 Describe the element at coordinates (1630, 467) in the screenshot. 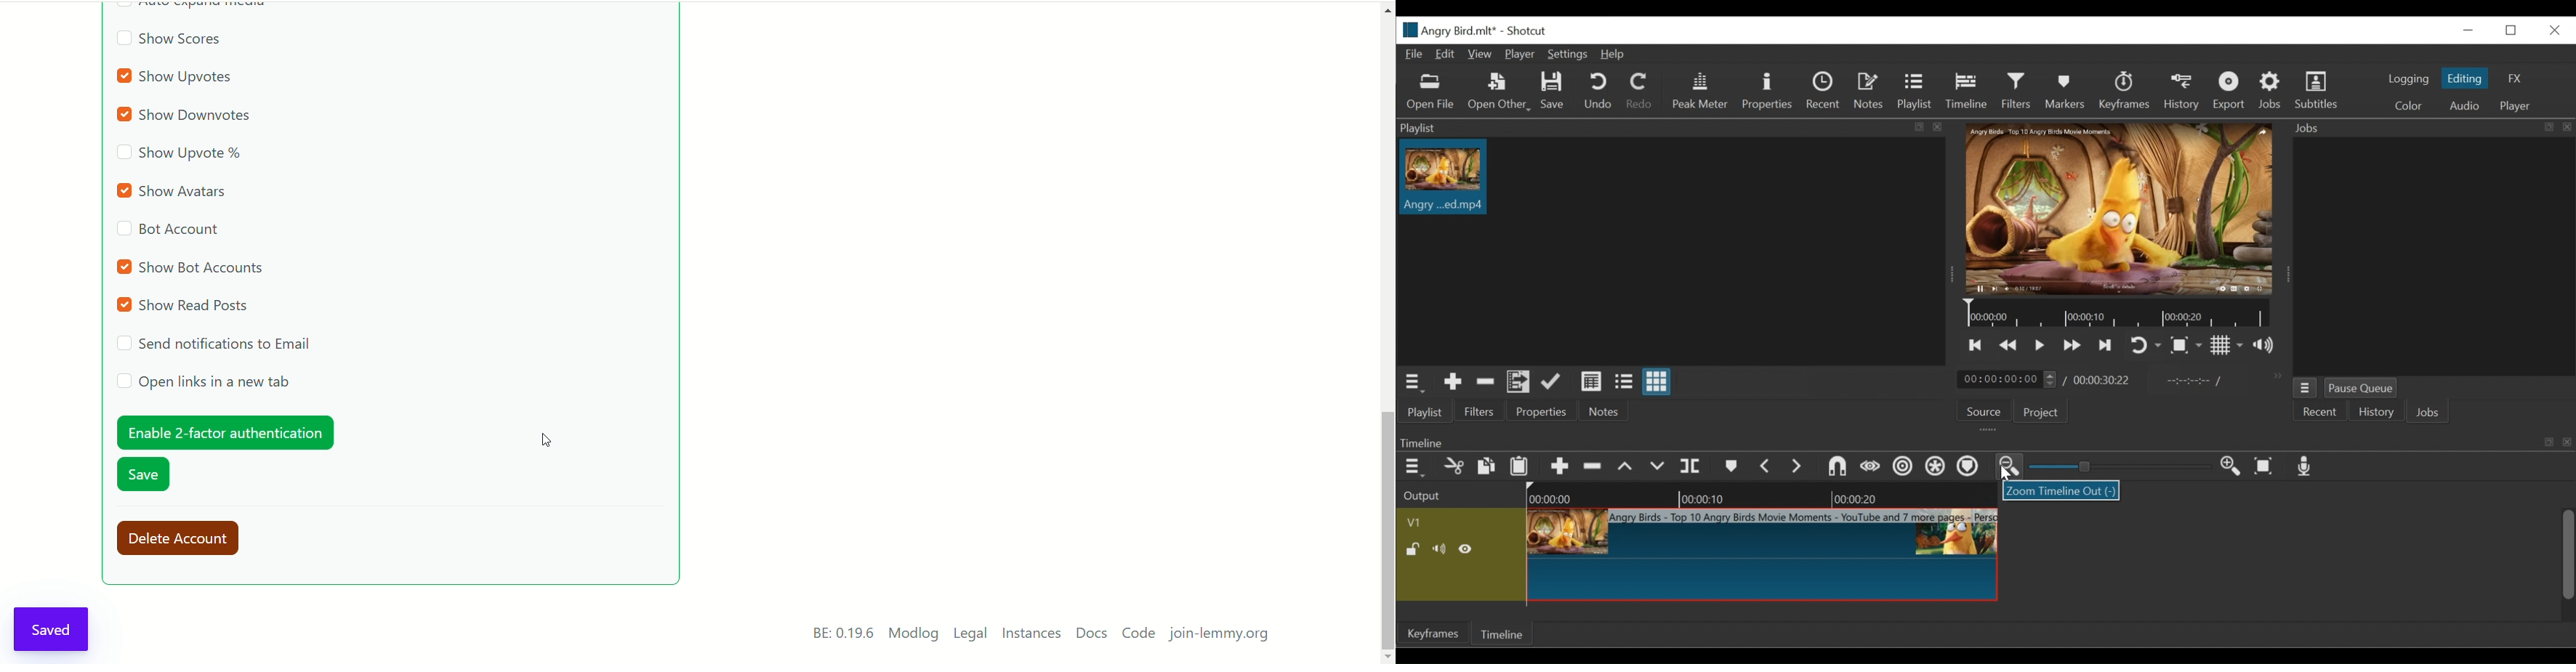

I see `up` at that location.